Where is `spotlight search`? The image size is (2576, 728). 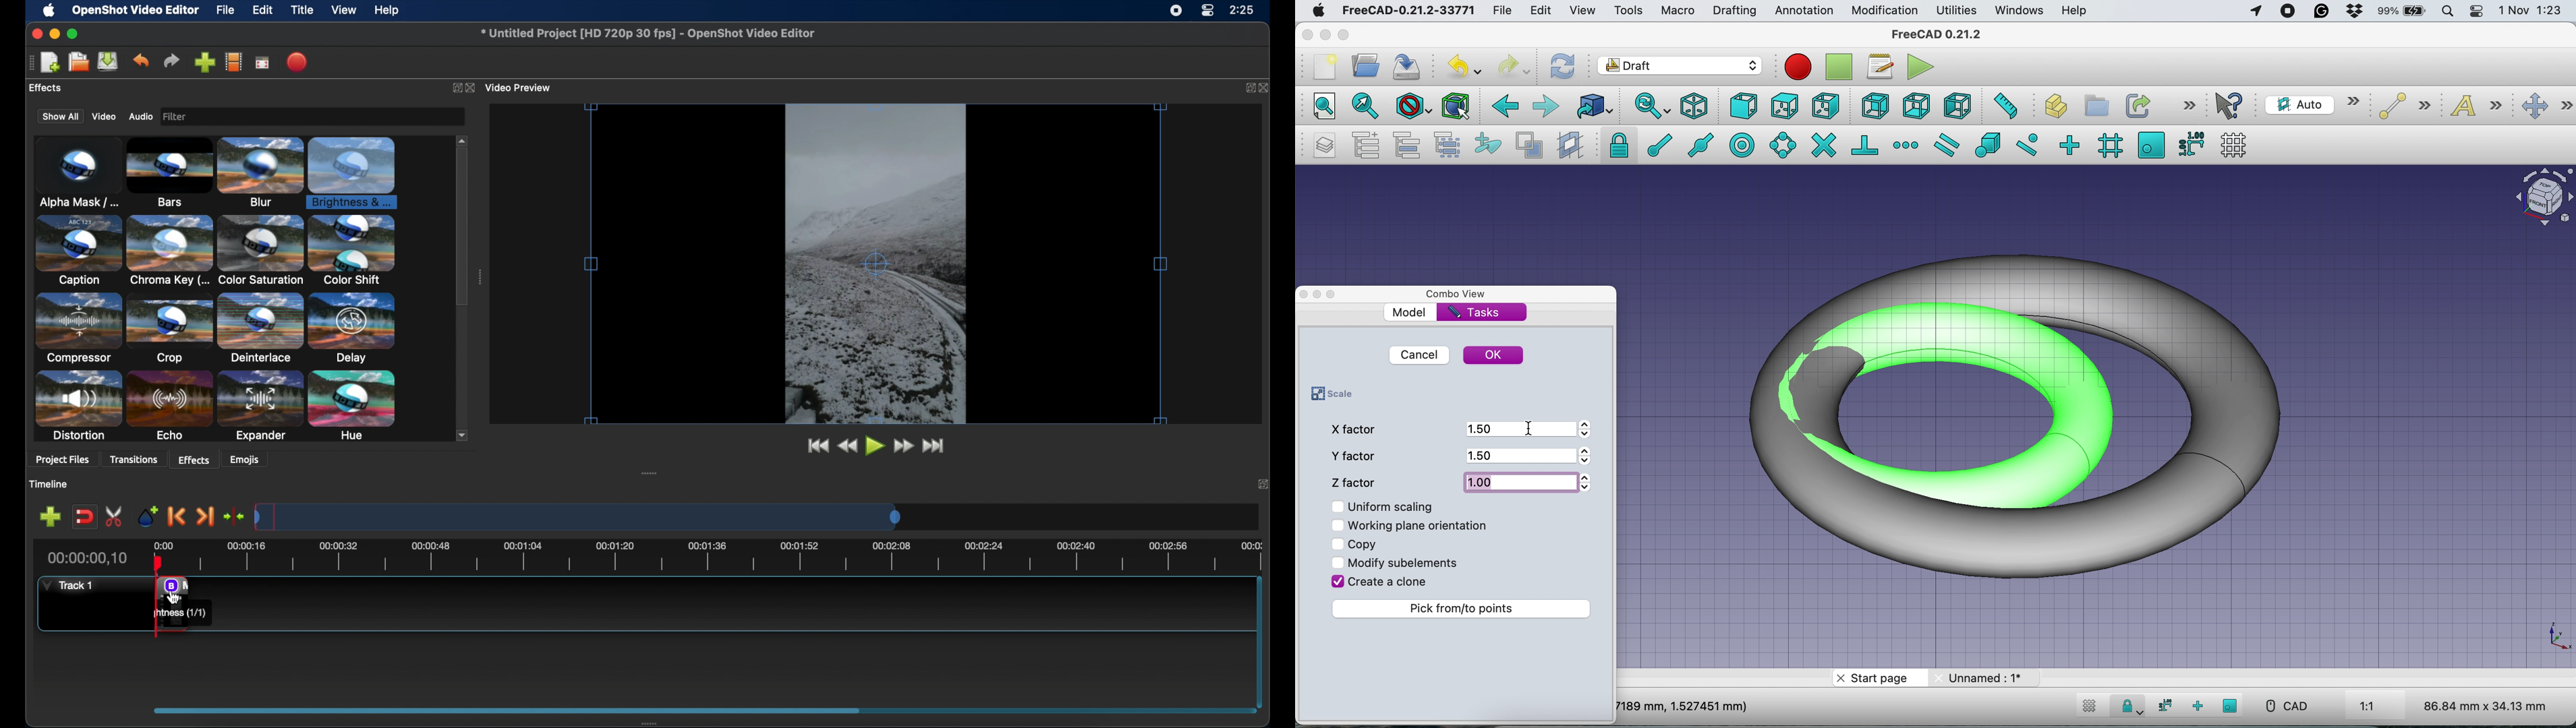
spotlight search is located at coordinates (2450, 10).